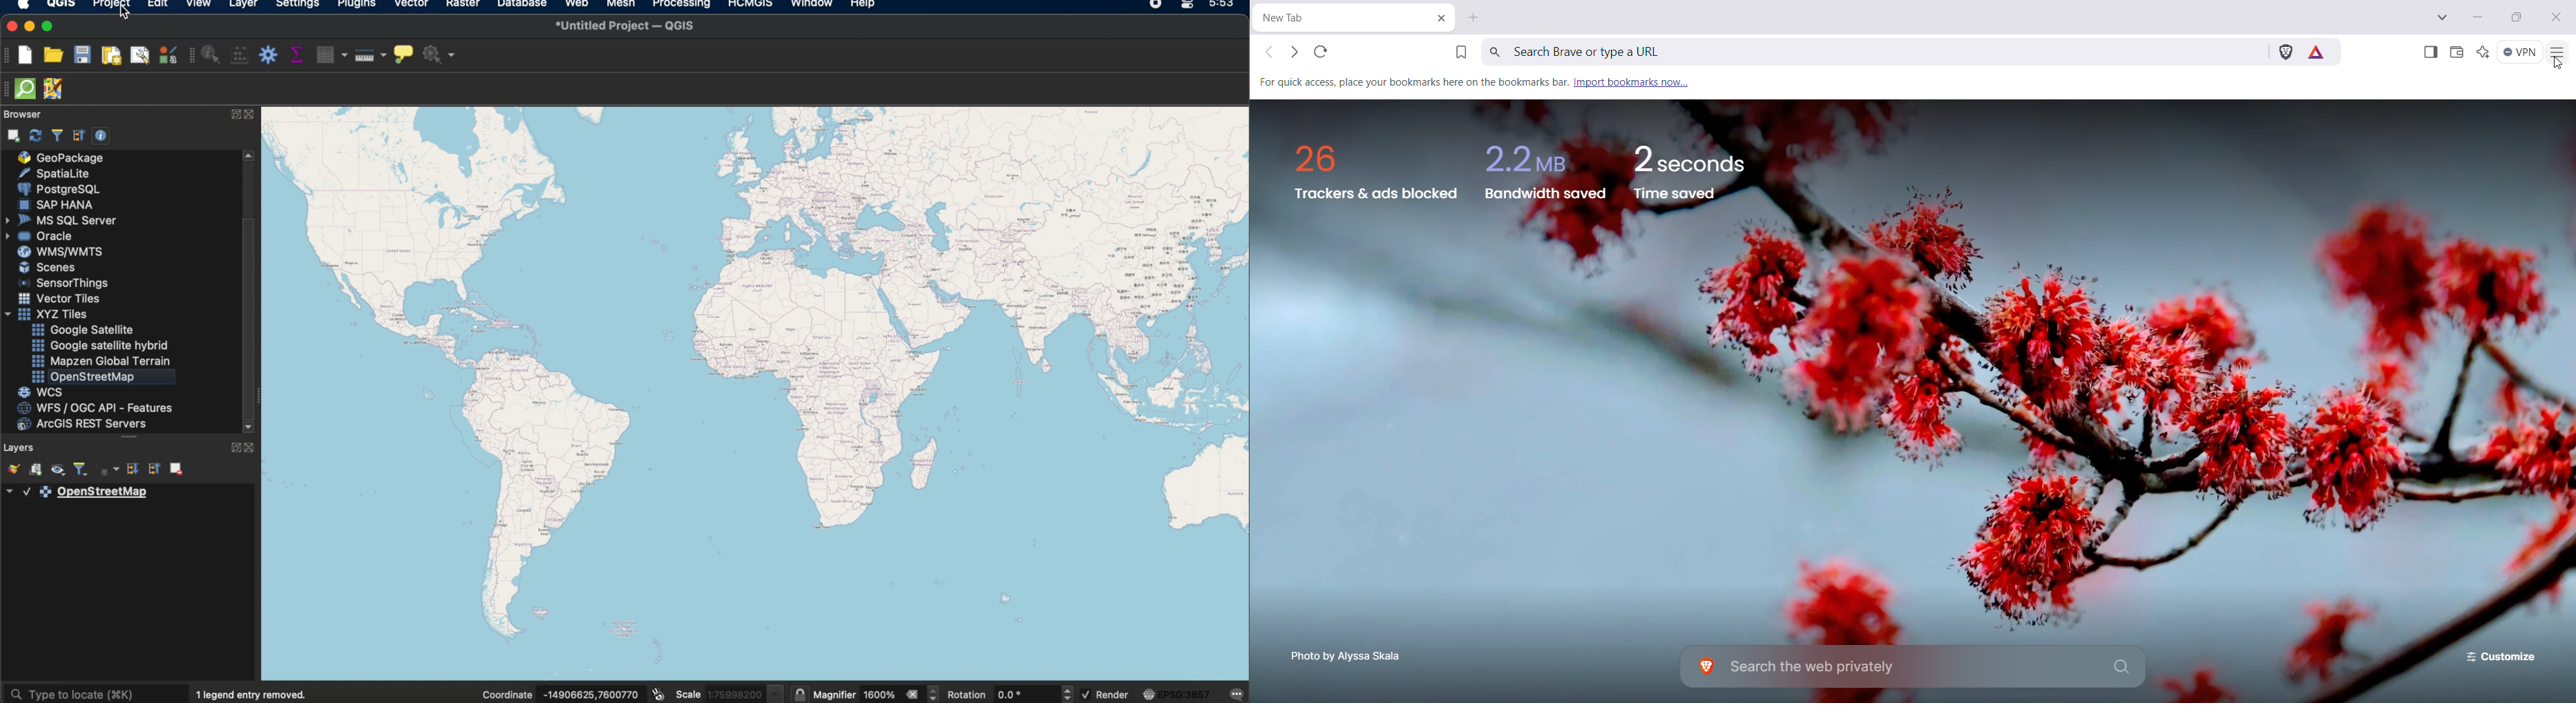  Describe the element at coordinates (212, 53) in the screenshot. I see `identify features` at that location.